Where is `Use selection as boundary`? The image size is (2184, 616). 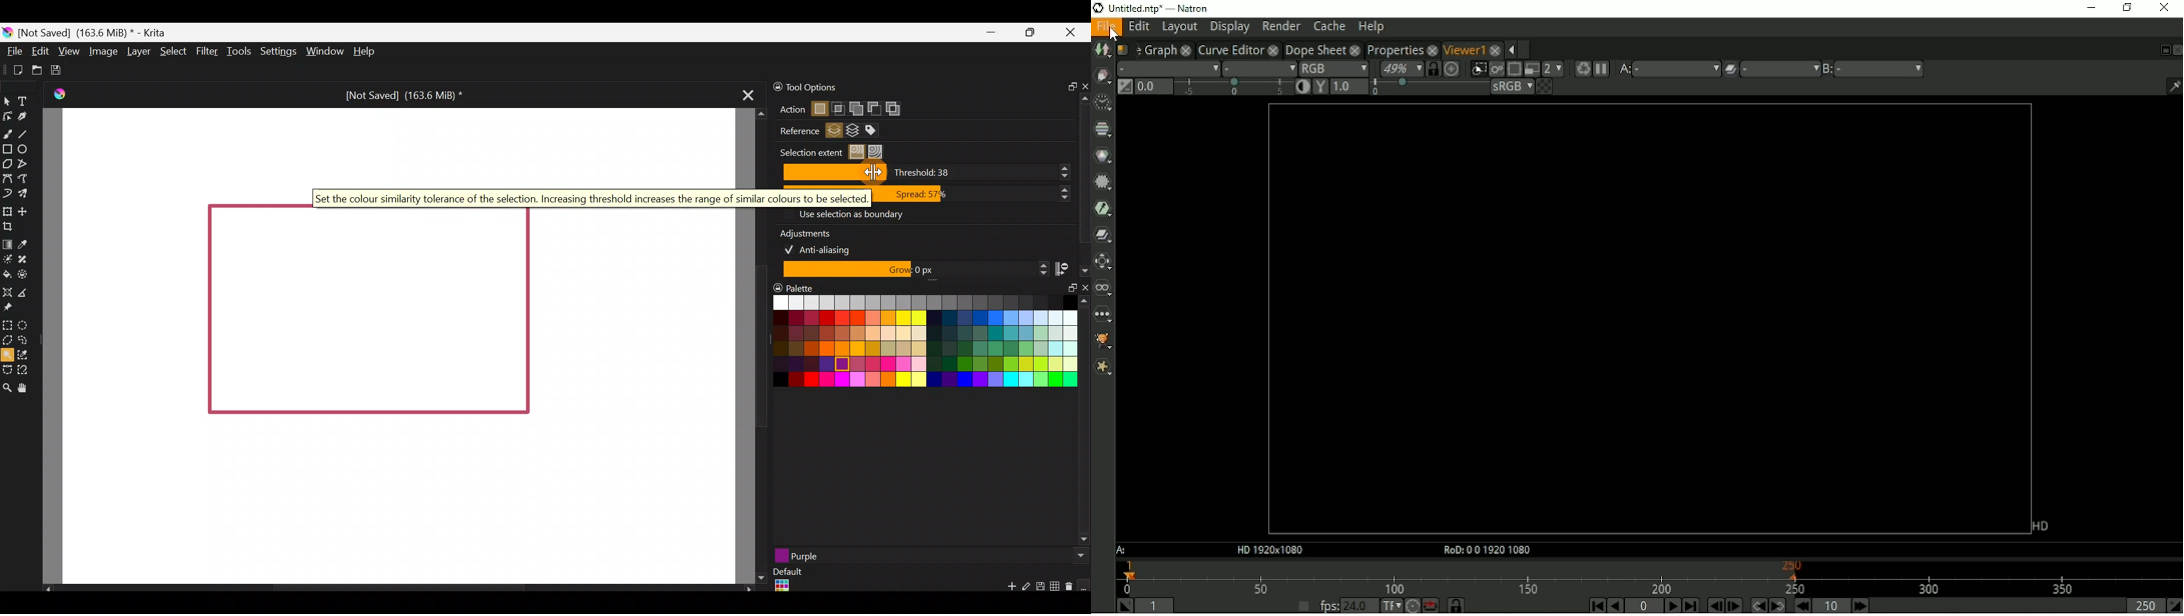
Use selection as boundary is located at coordinates (851, 213).